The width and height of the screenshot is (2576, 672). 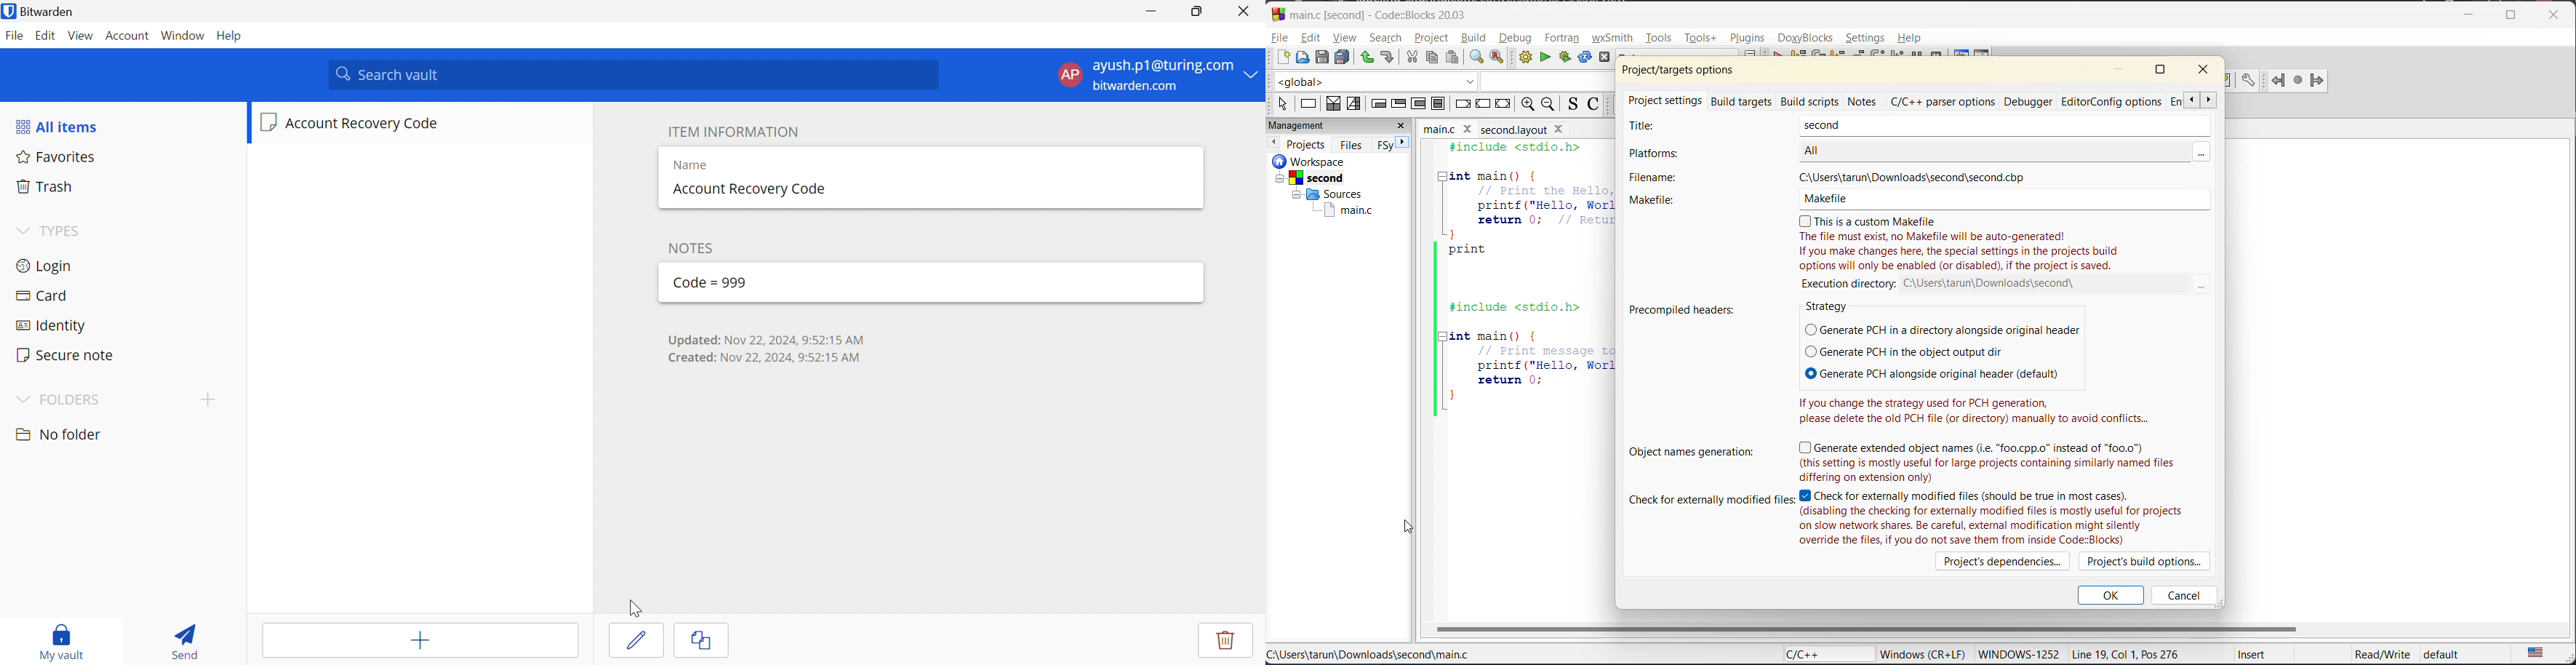 I want to click on Window, so click(x=184, y=36).